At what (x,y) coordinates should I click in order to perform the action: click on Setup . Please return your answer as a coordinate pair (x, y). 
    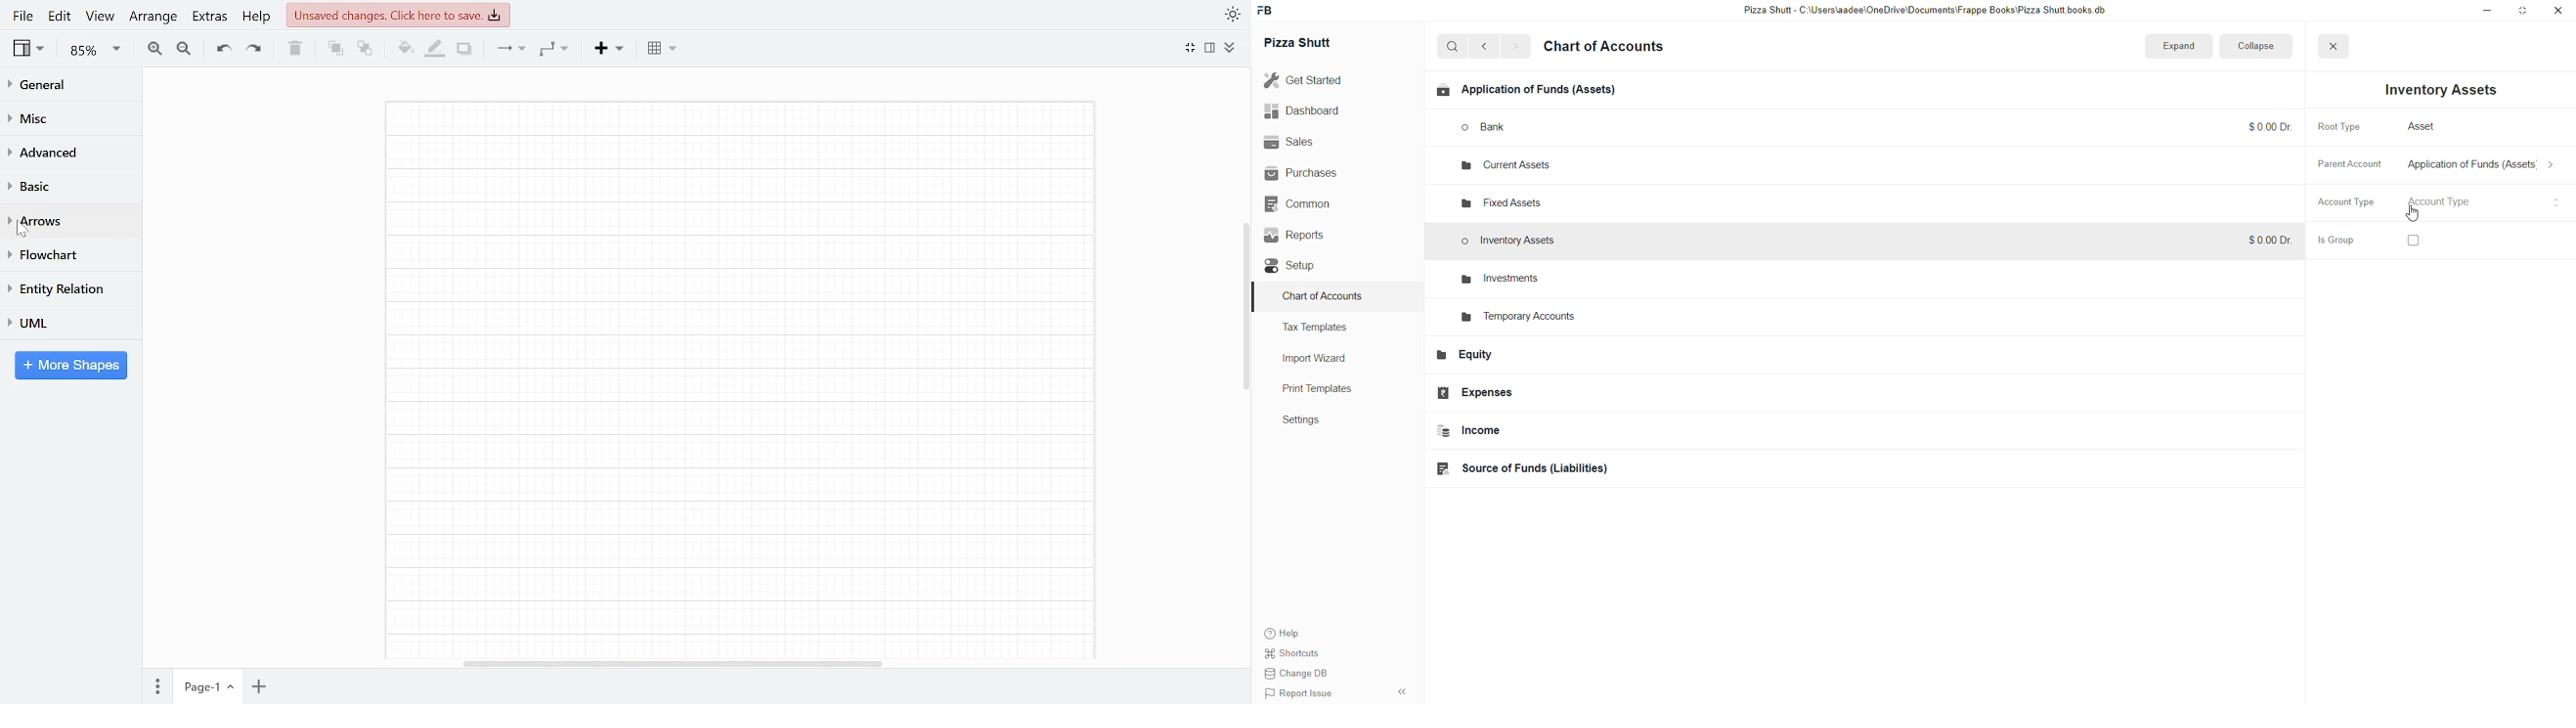
    Looking at the image, I should click on (1307, 267).